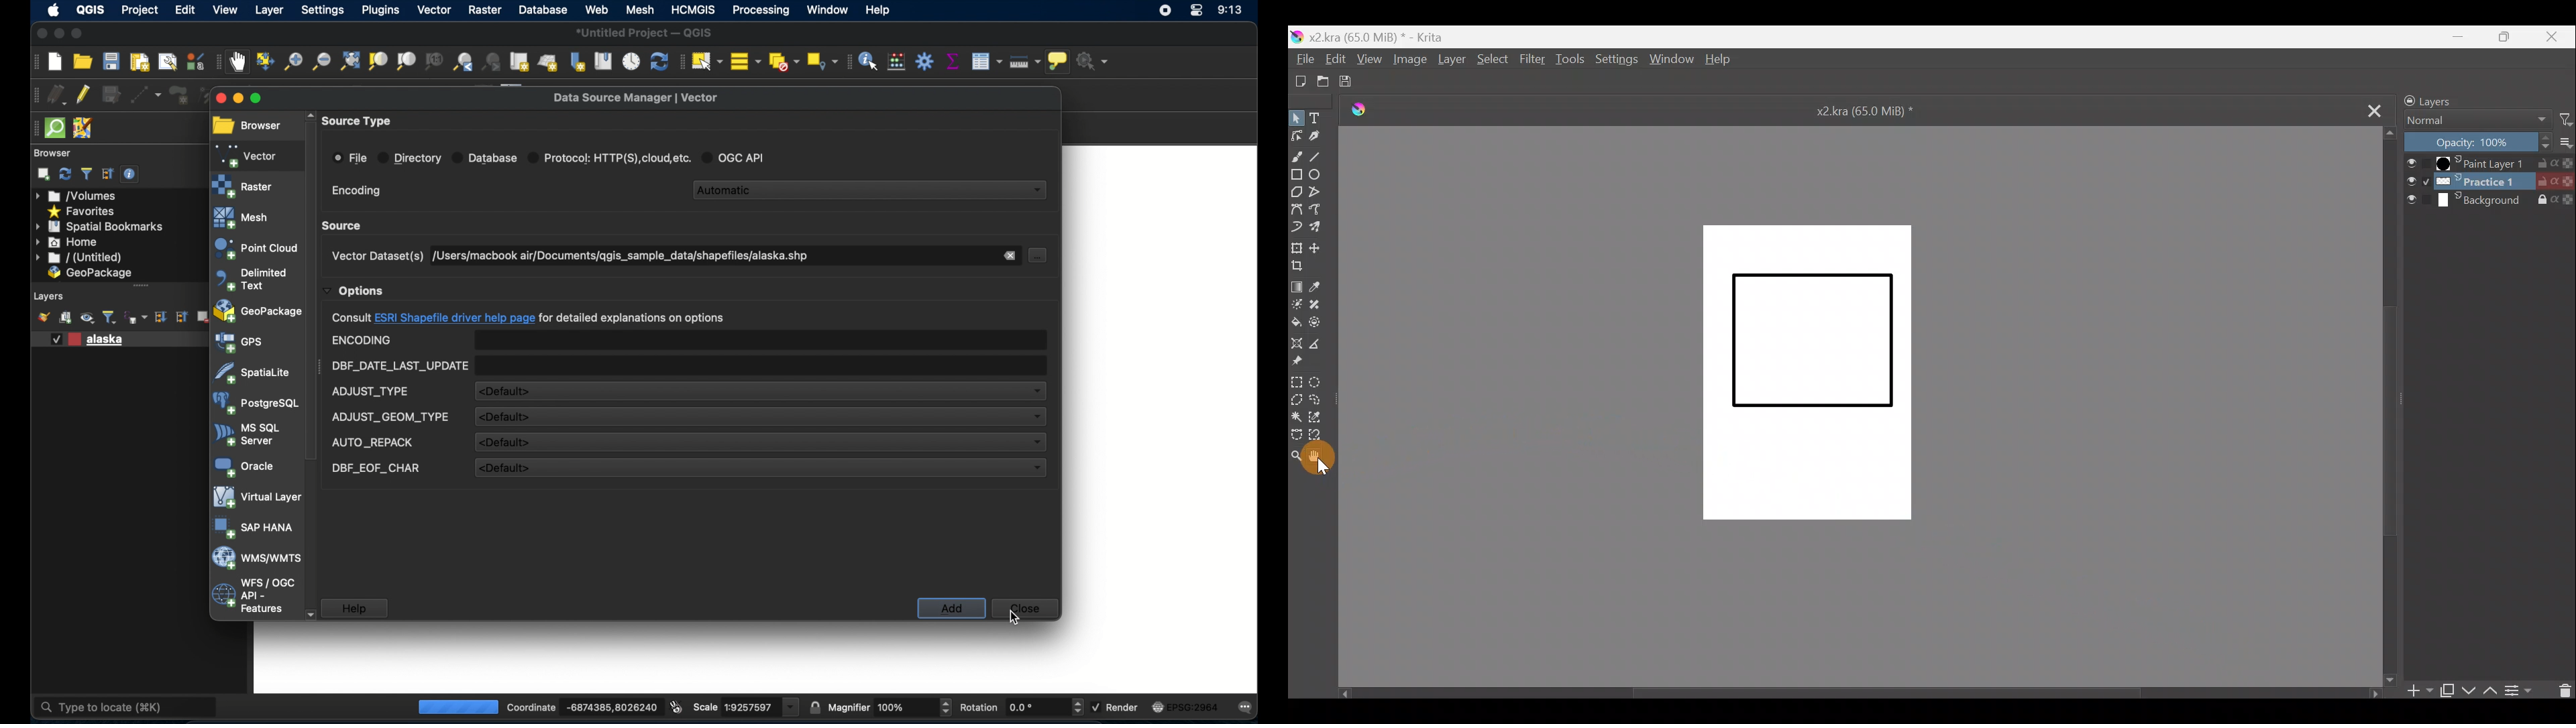 The height and width of the screenshot is (728, 2576). Describe the element at coordinates (46, 296) in the screenshot. I see `Layers` at that location.